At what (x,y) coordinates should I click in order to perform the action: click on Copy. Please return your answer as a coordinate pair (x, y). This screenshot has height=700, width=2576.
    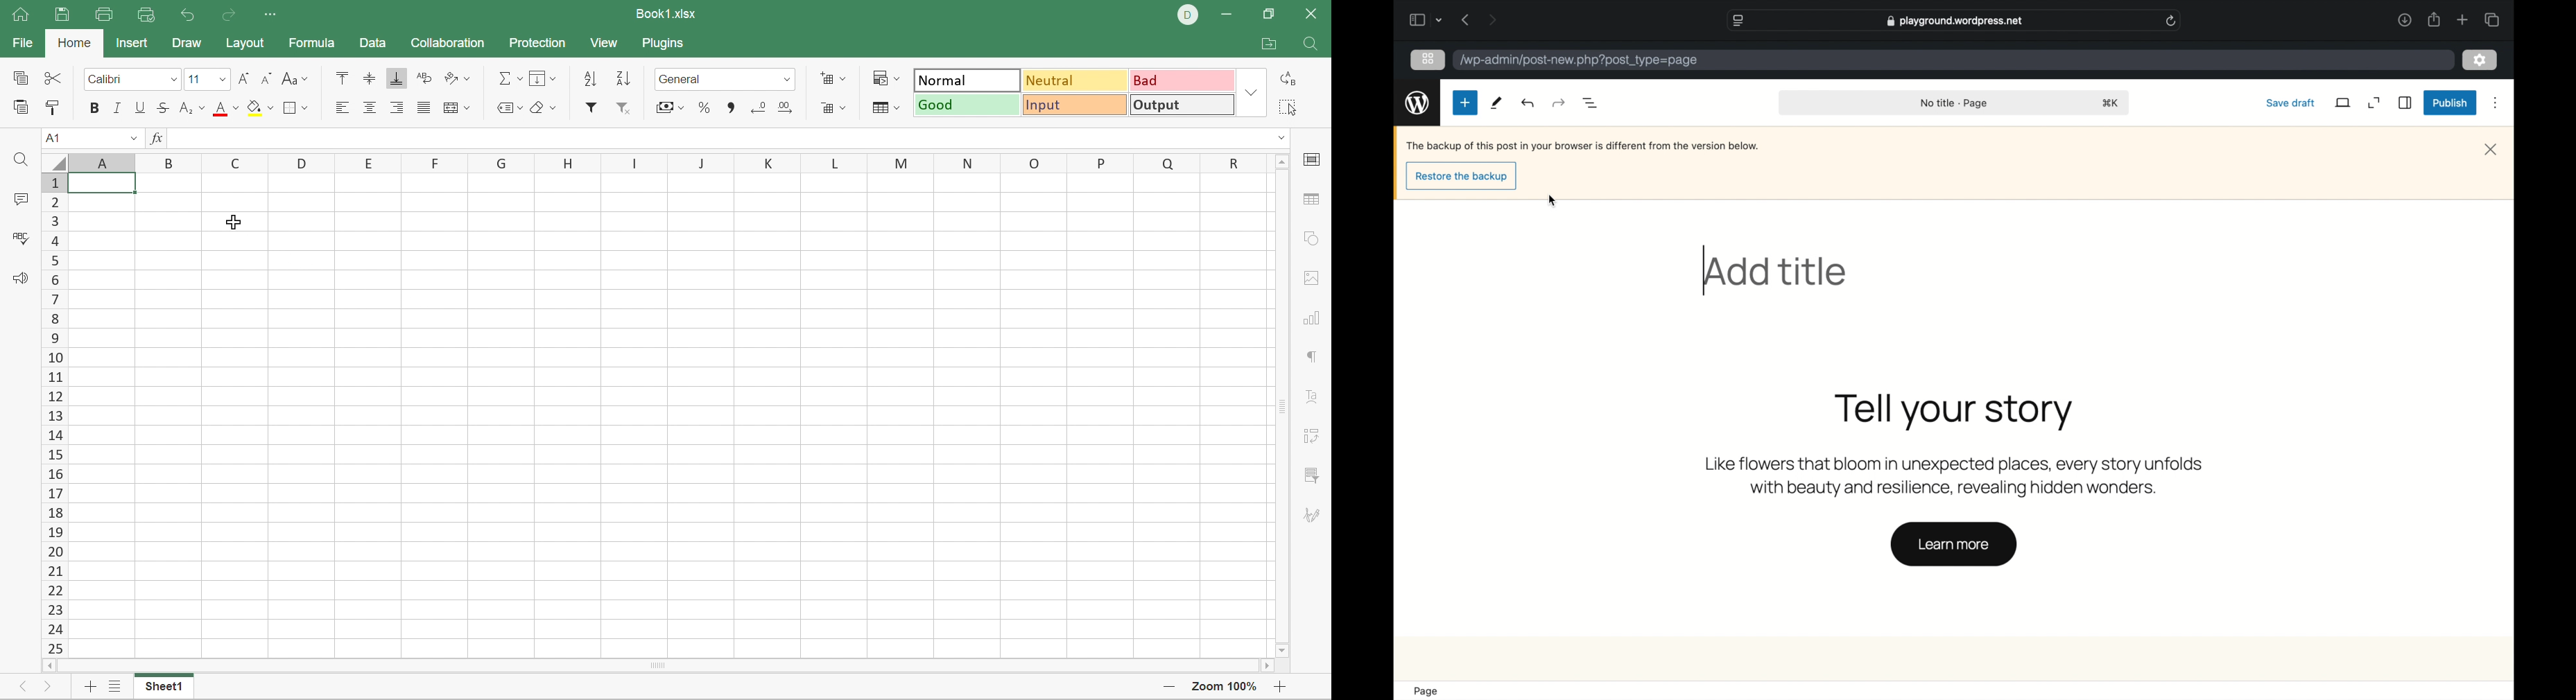
    Looking at the image, I should click on (19, 76).